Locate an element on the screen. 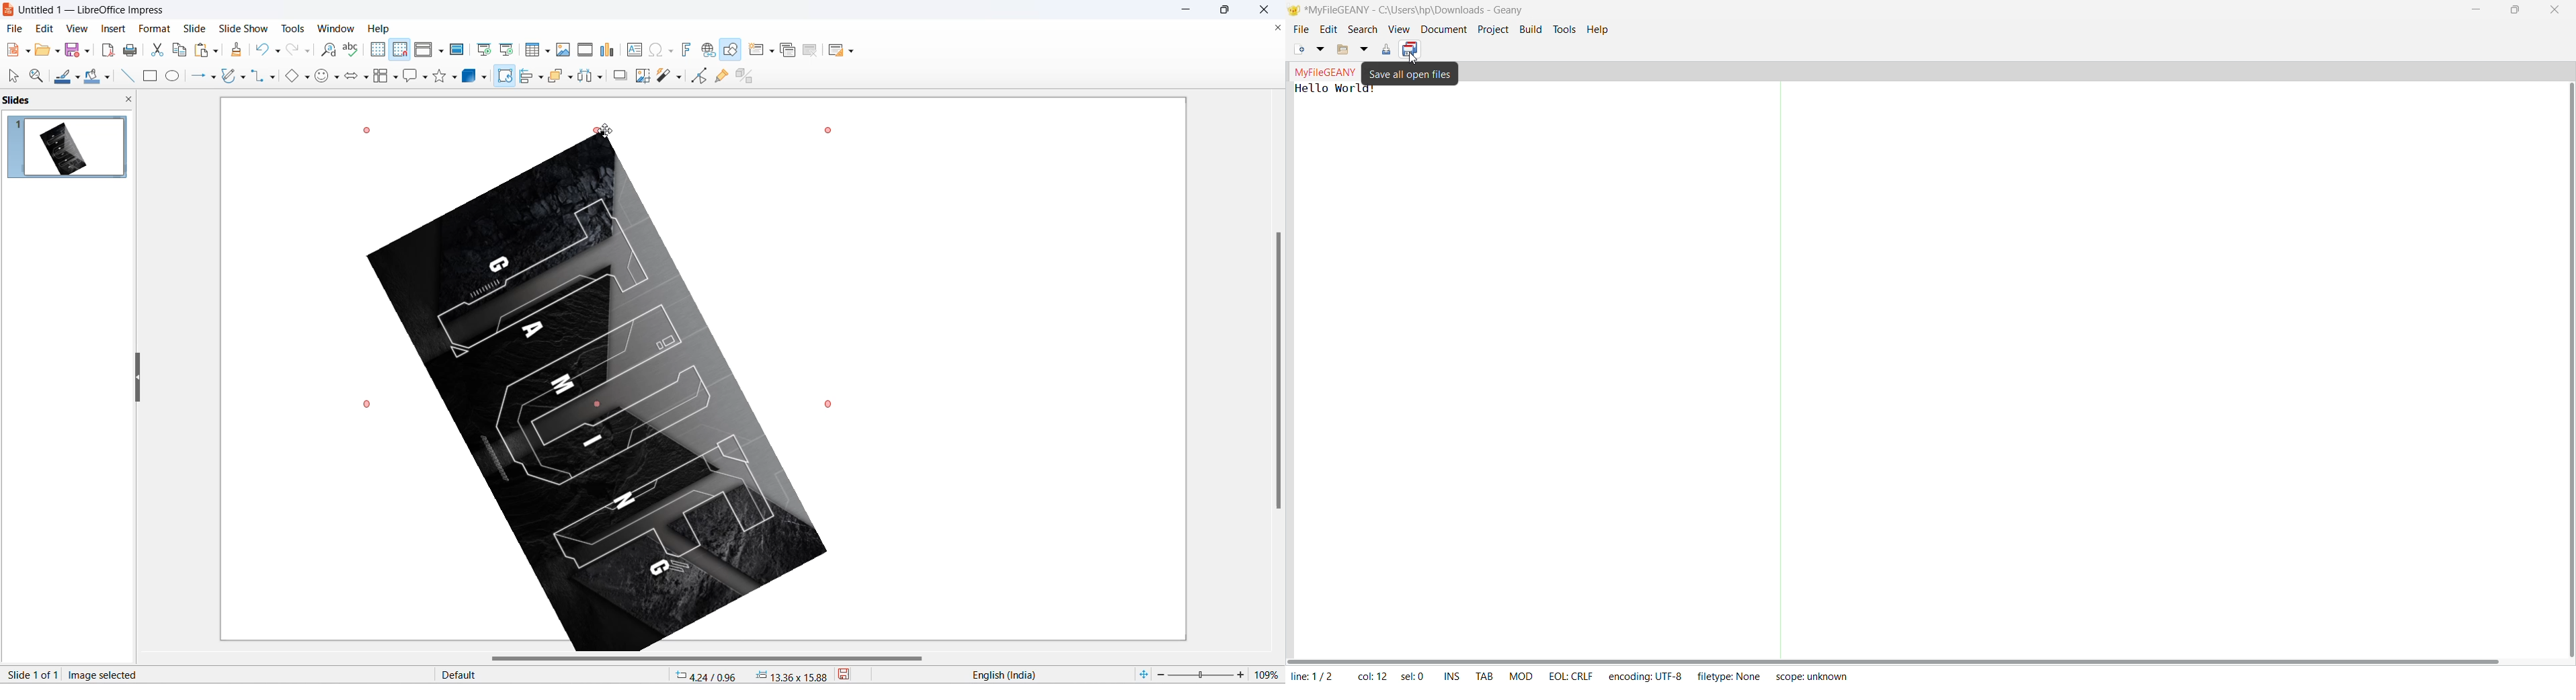  flowchart is located at coordinates (381, 77).